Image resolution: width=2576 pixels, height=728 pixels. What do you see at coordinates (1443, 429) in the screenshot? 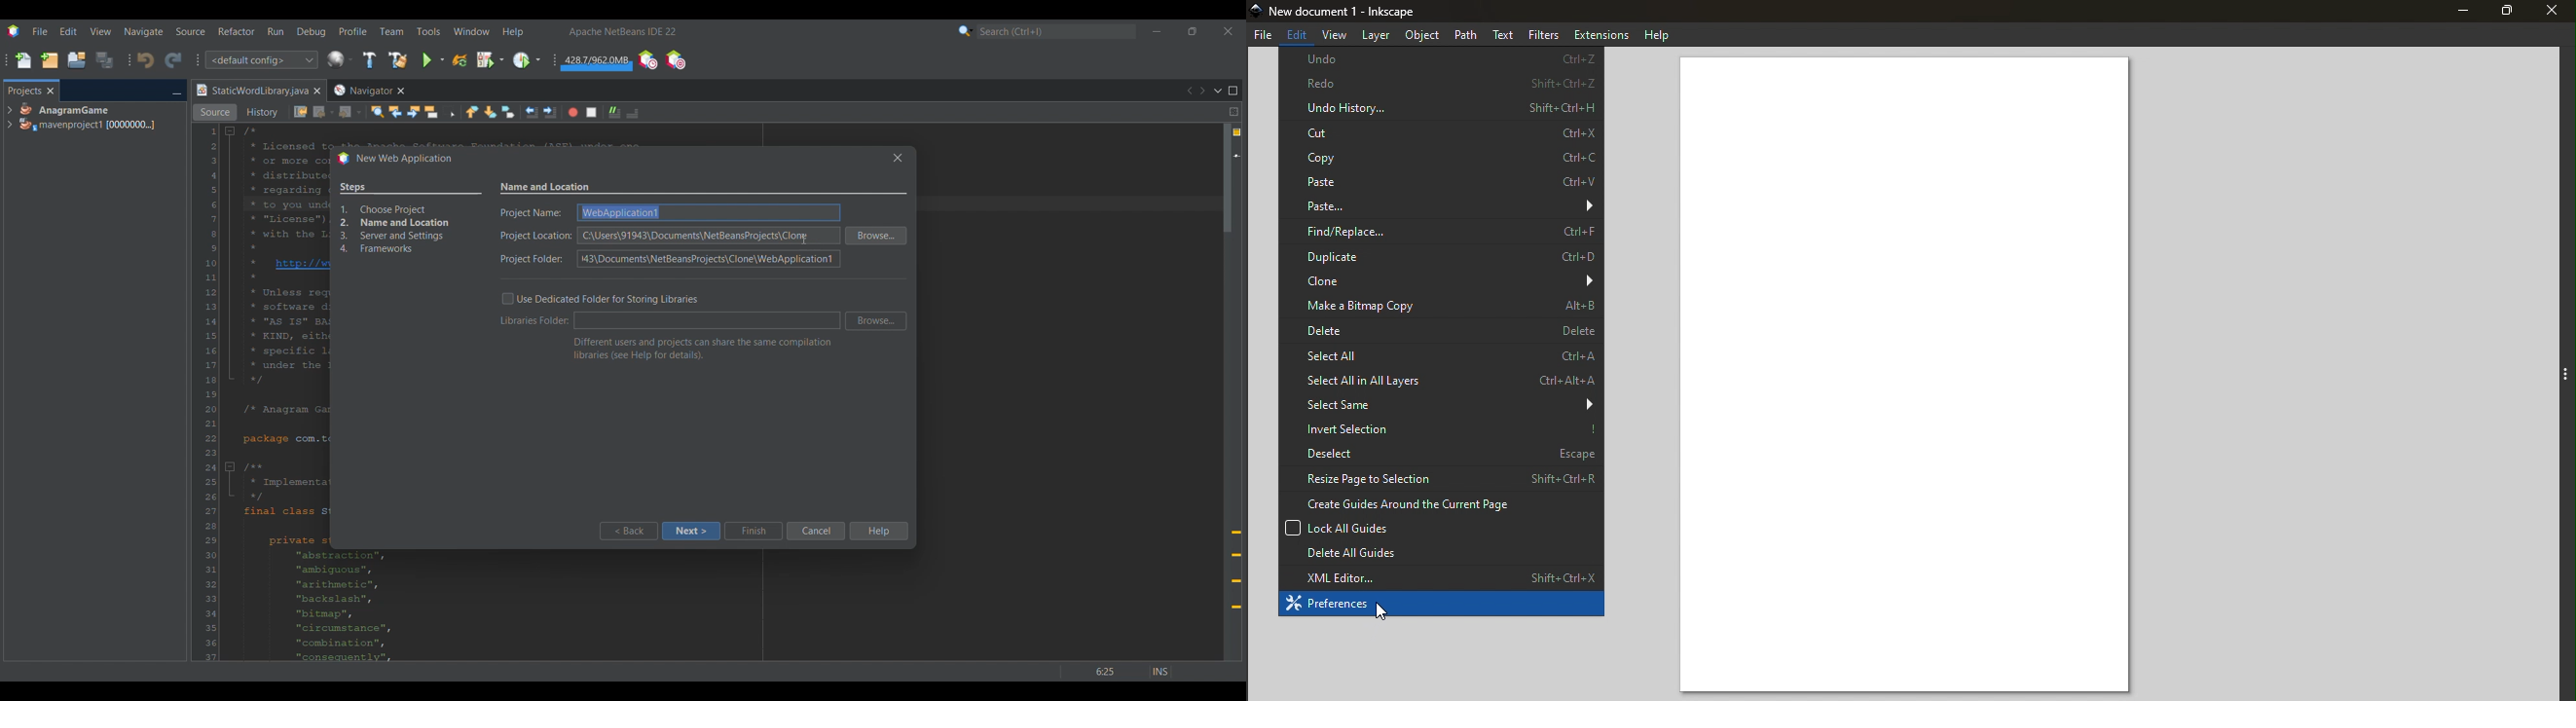
I see `Invert selection` at bounding box center [1443, 429].